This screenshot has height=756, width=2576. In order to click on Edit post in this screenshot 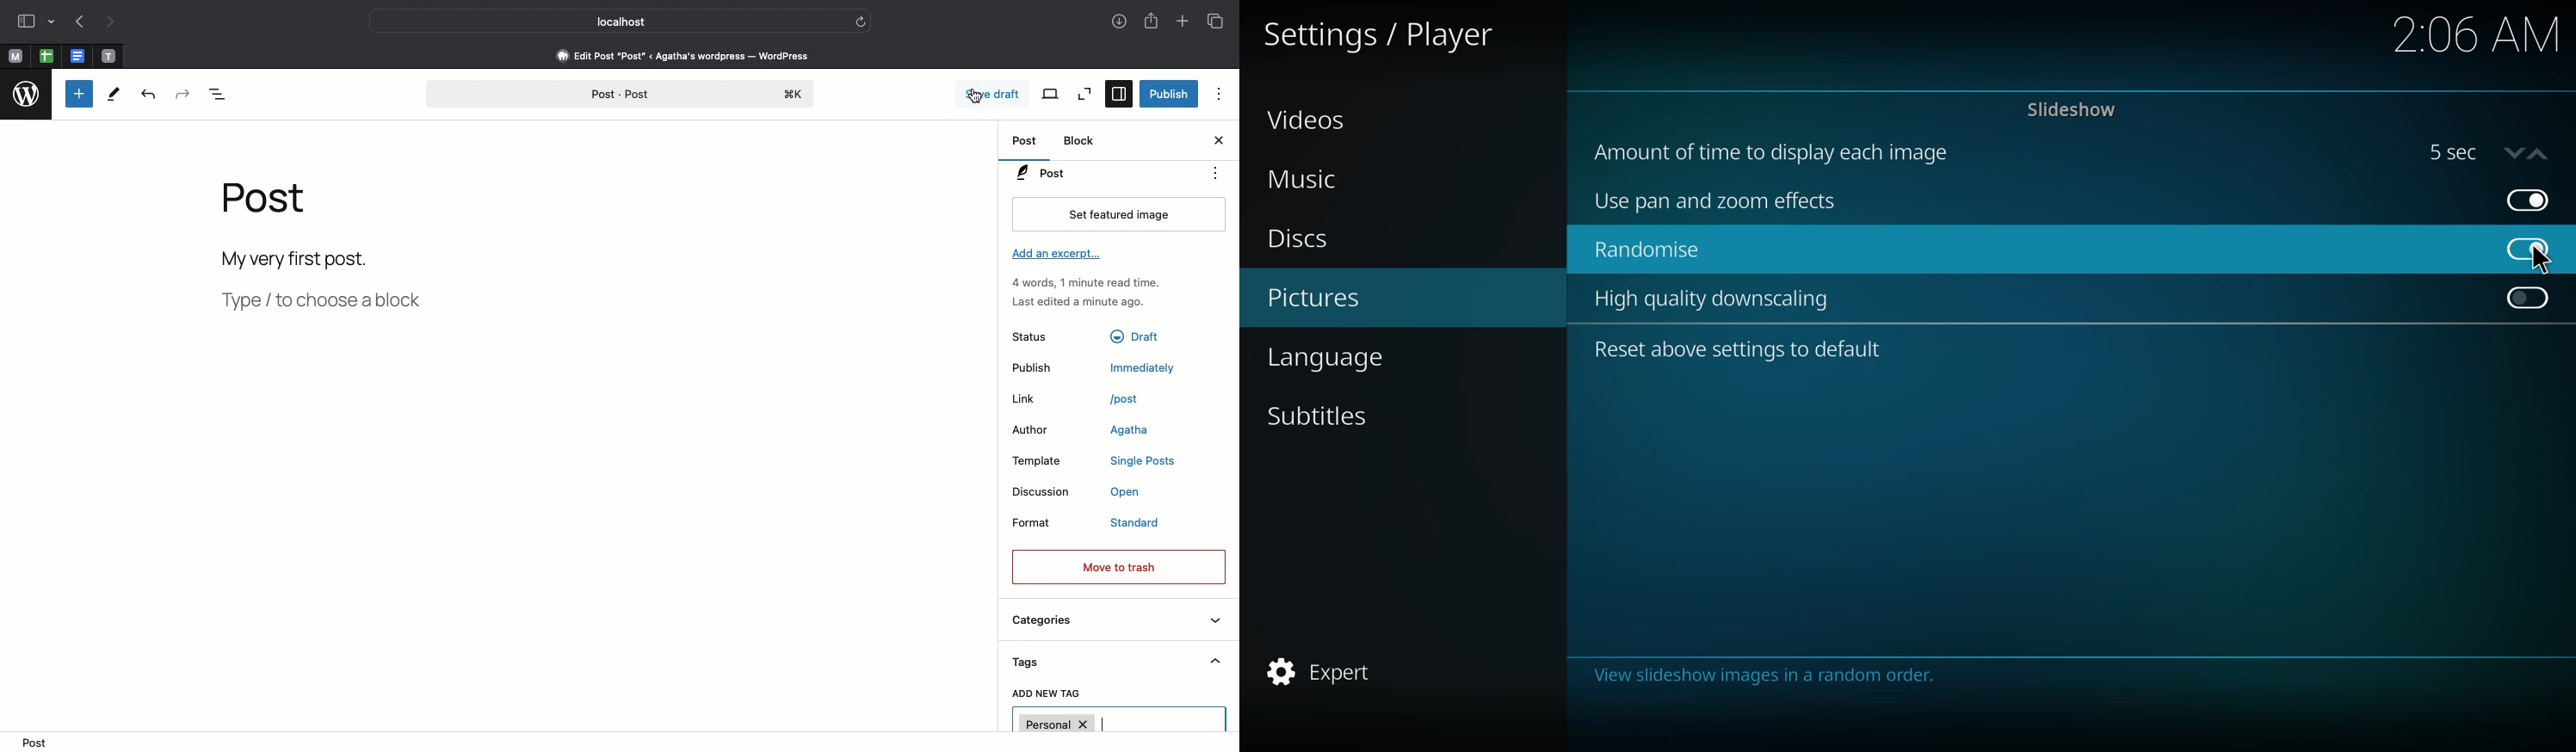, I will do `click(694, 55)`.